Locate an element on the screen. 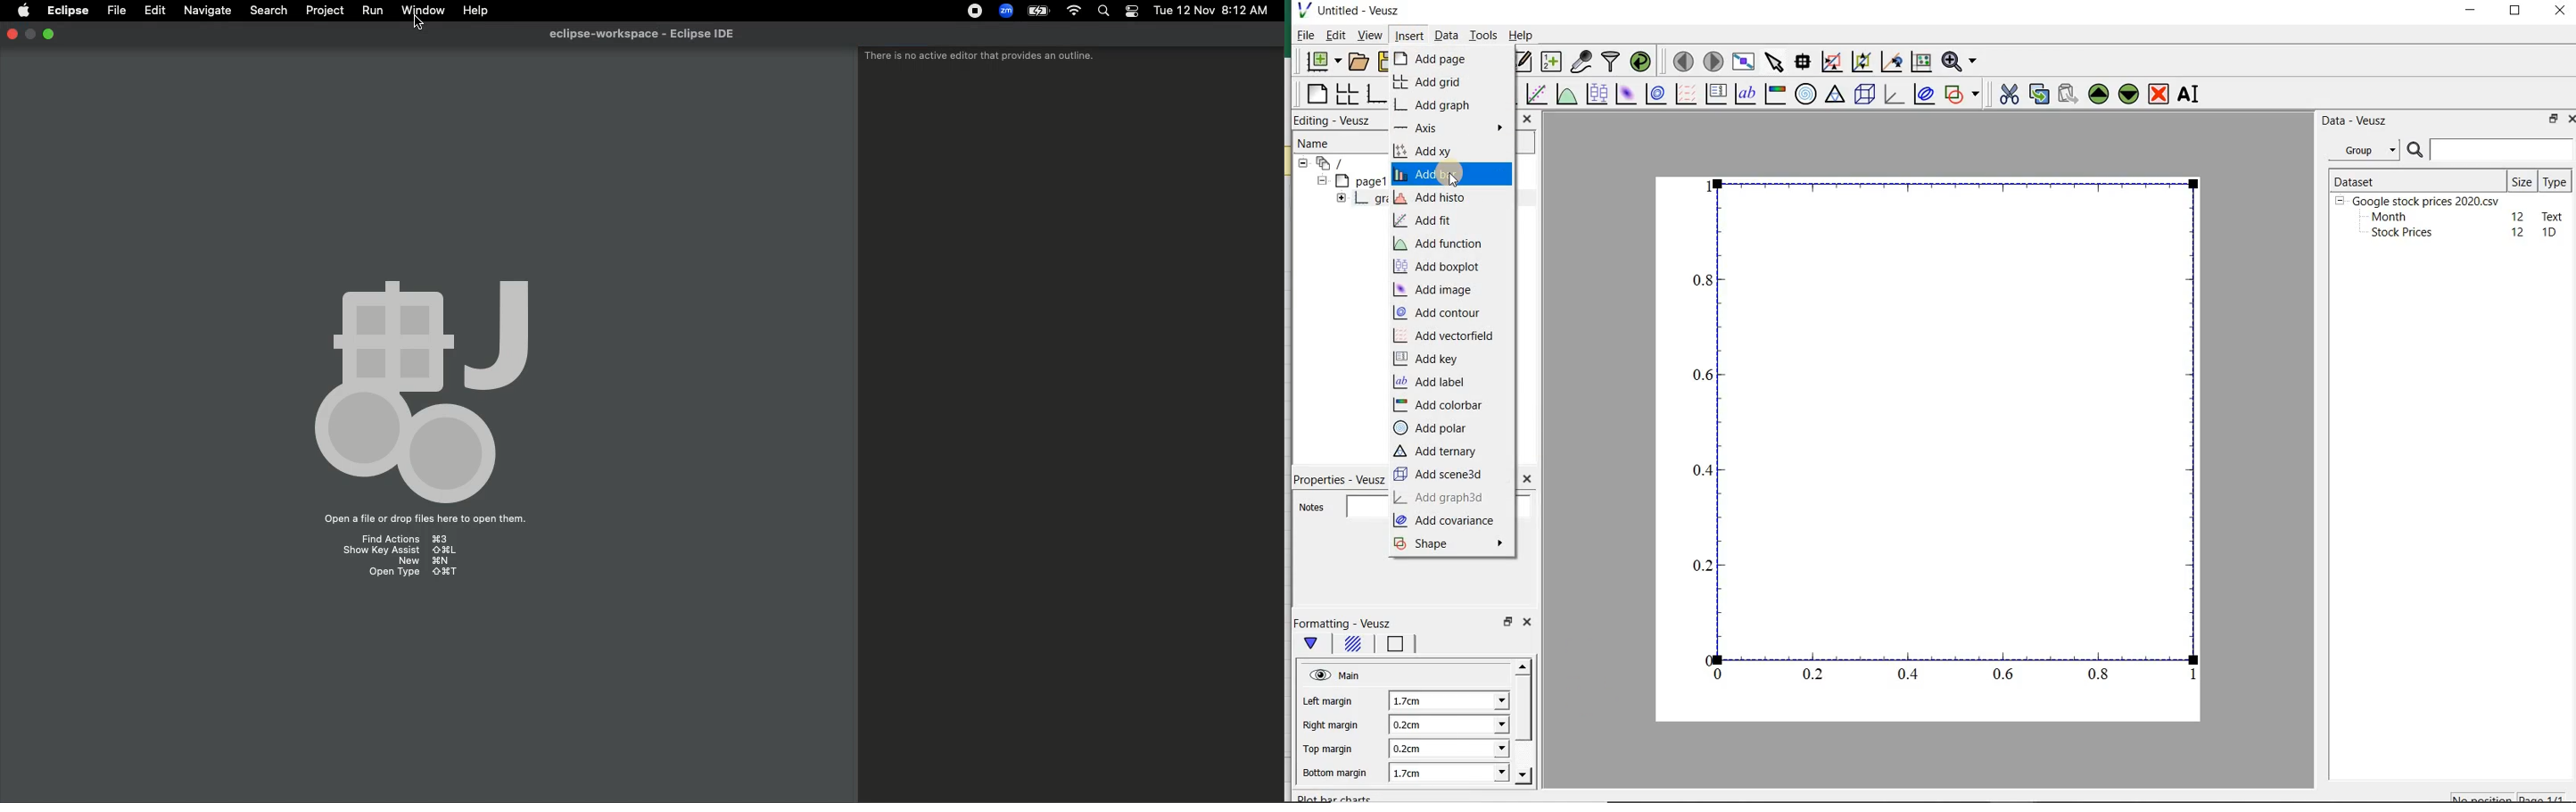 The height and width of the screenshot is (812, 2576). Open type is located at coordinates (412, 575).